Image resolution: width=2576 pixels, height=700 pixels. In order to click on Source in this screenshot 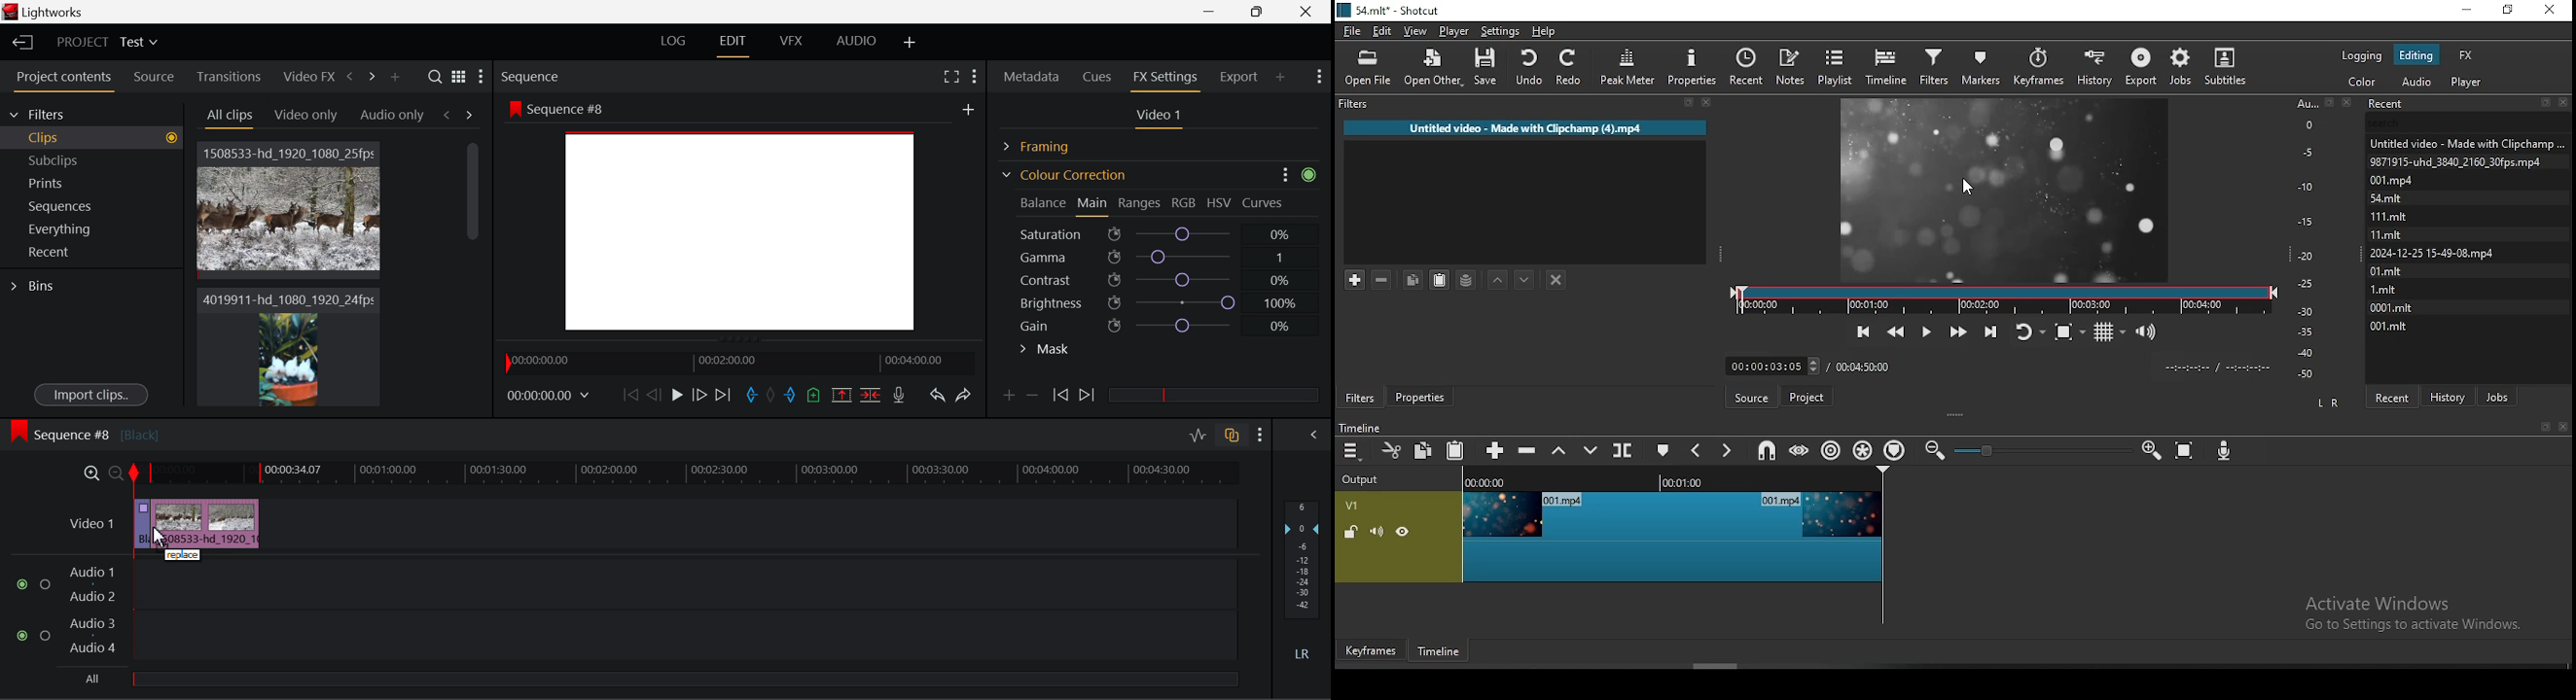, I will do `click(154, 77)`.